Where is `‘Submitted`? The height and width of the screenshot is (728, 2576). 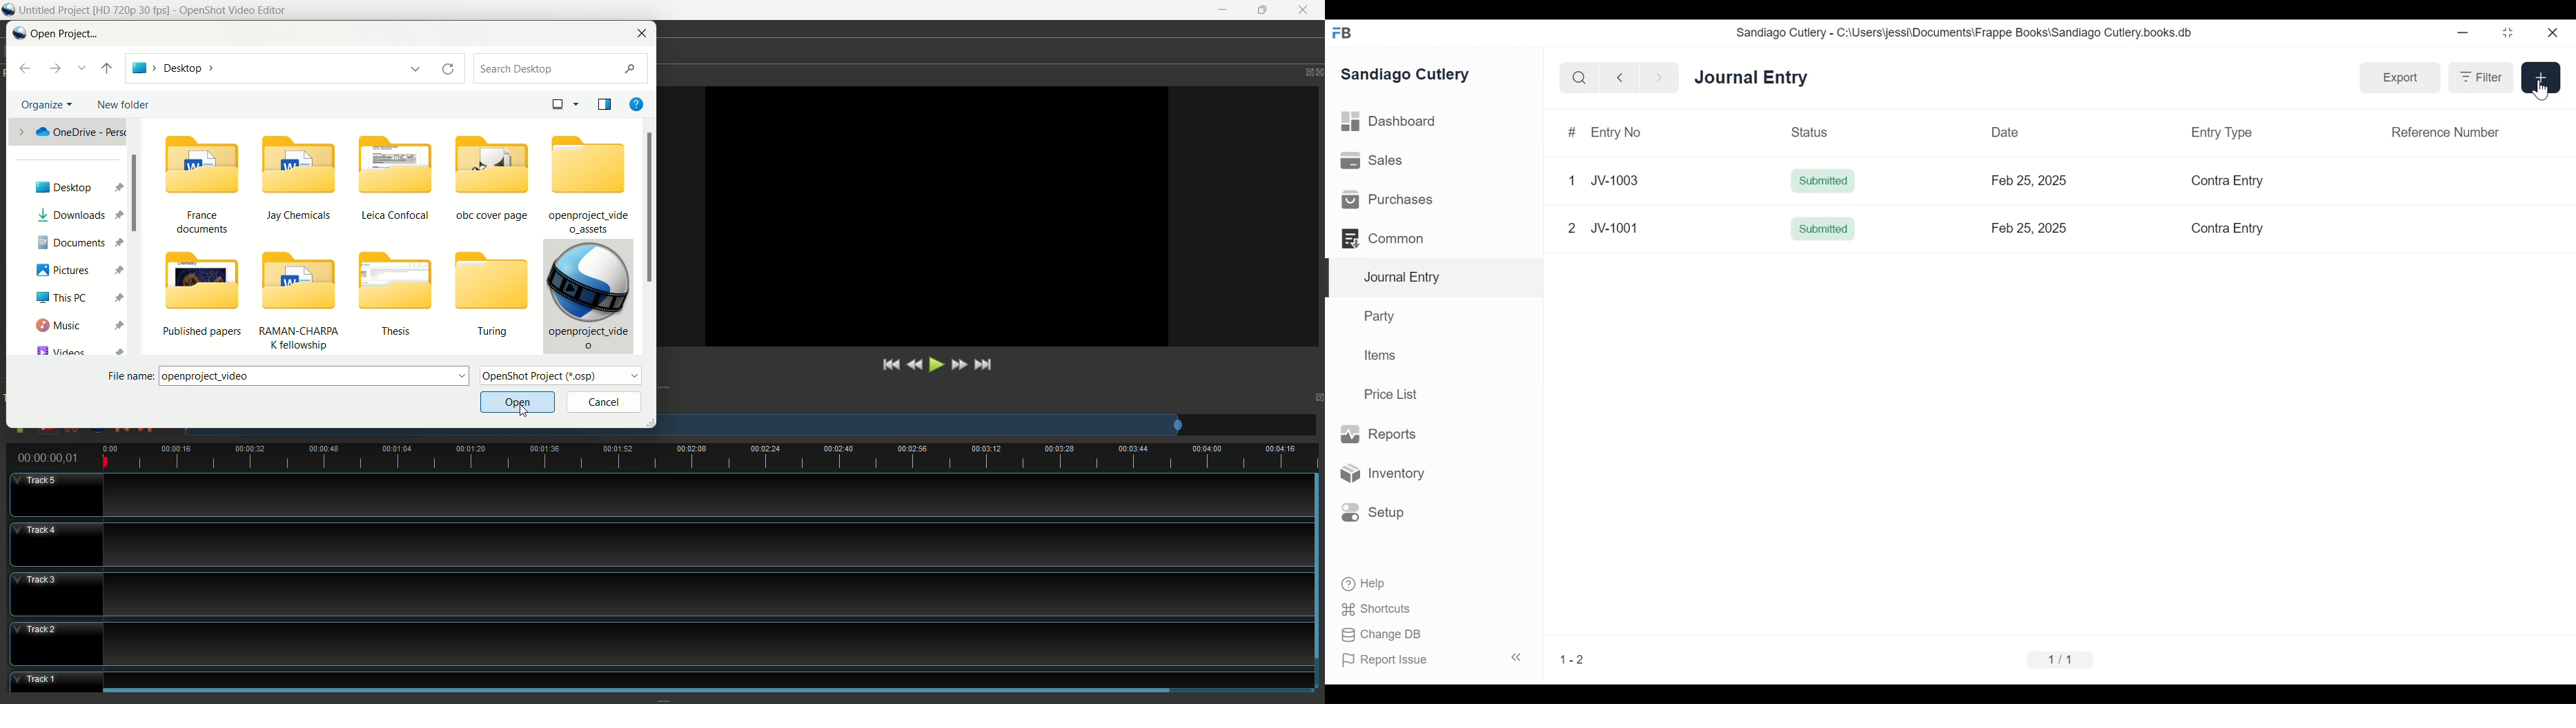
‘Submitted is located at coordinates (1822, 229).